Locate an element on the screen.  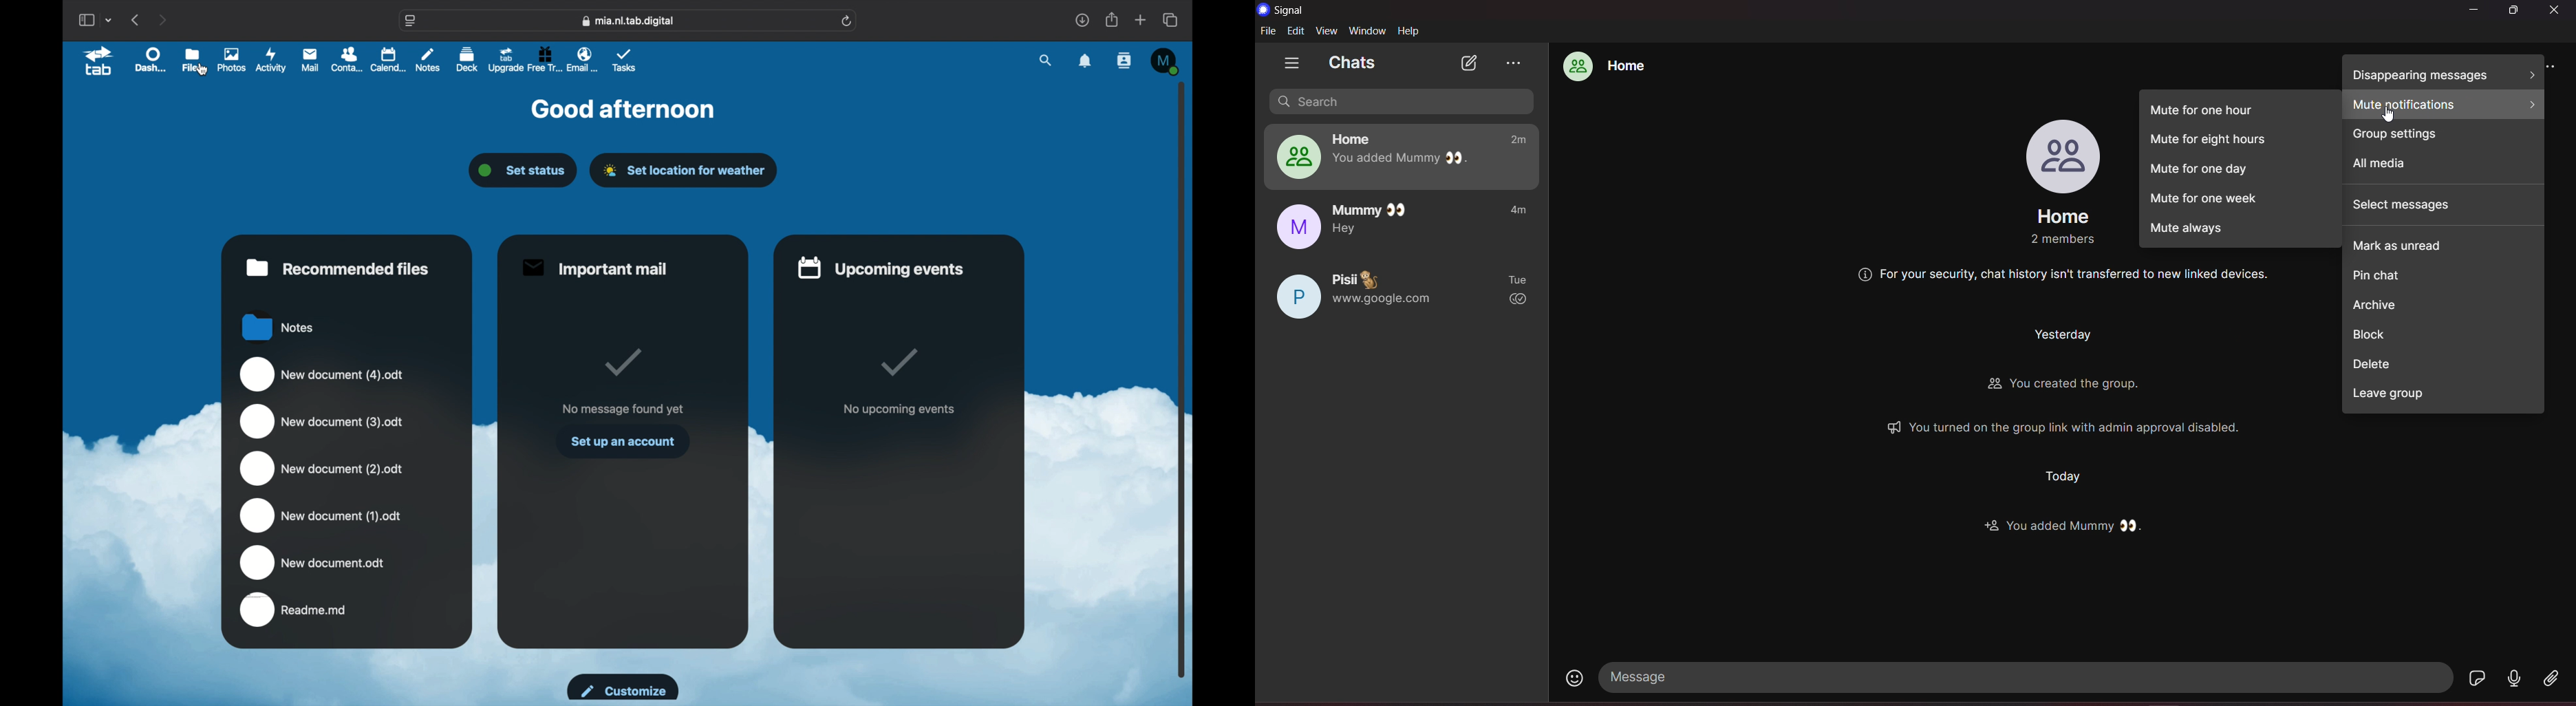
select messages is located at coordinates (2443, 204).